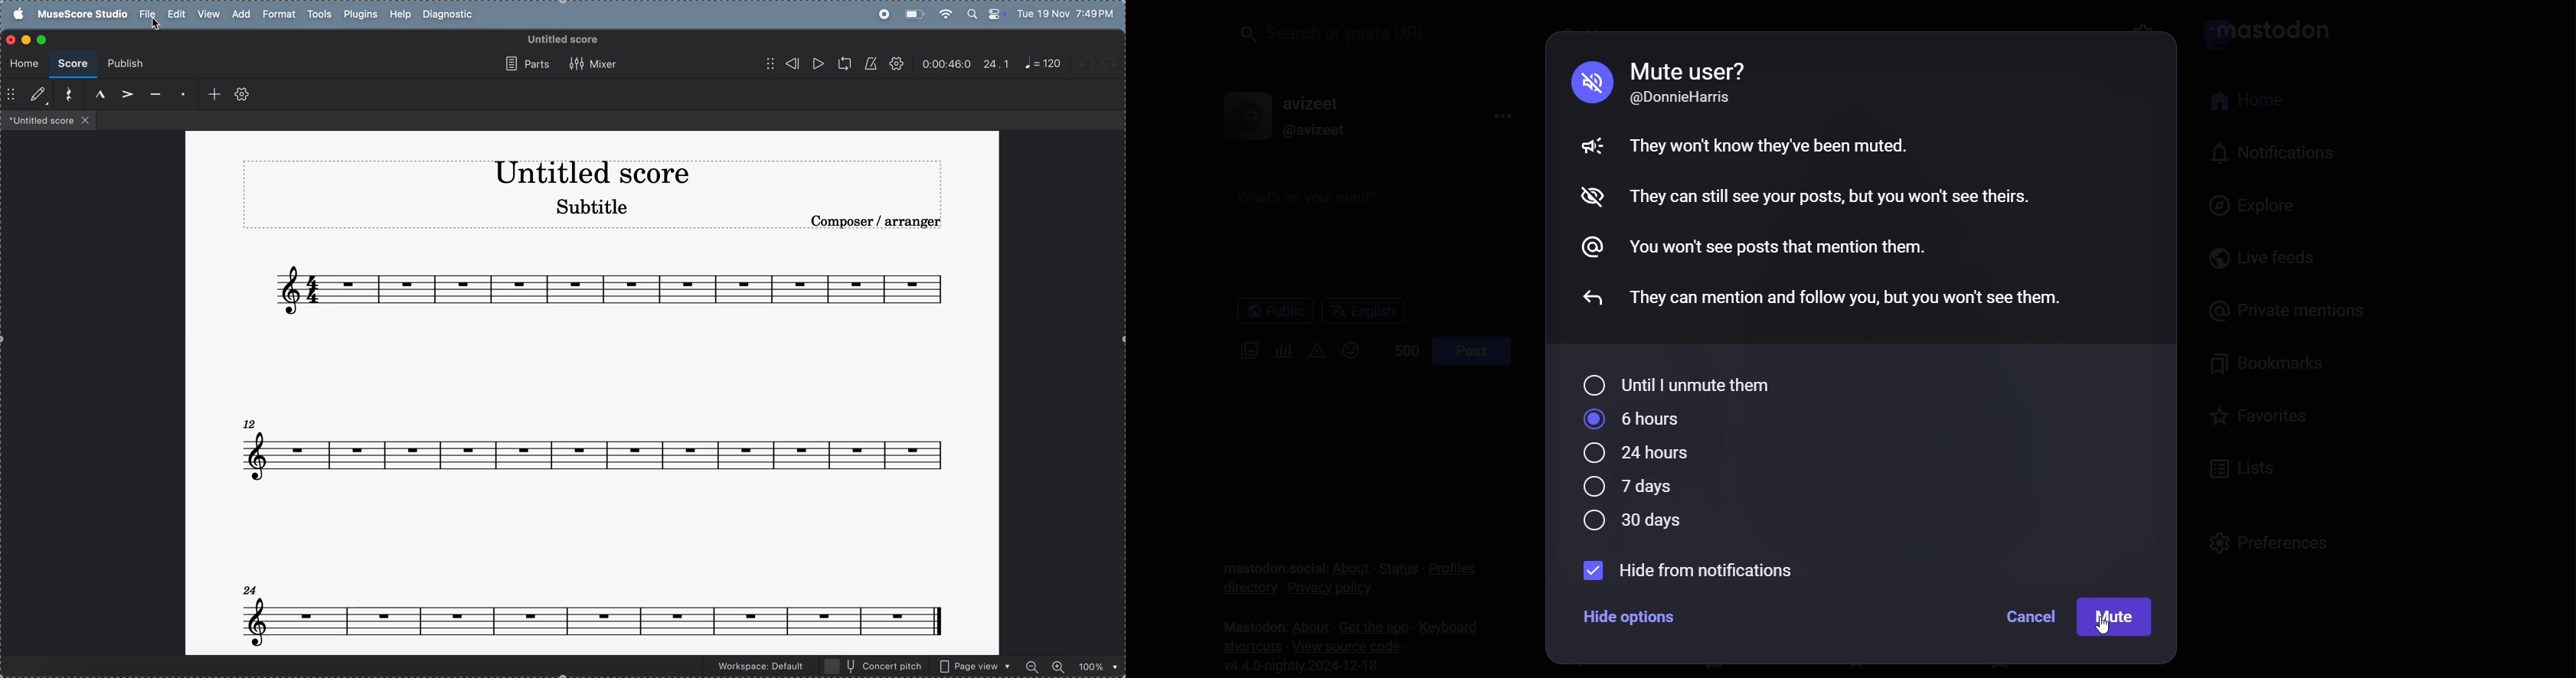 Image resolution: width=2576 pixels, height=700 pixels. What do you see at coordinates (319, 16) in the screenshot?
I see `tools` at bounding box center [319, 16].